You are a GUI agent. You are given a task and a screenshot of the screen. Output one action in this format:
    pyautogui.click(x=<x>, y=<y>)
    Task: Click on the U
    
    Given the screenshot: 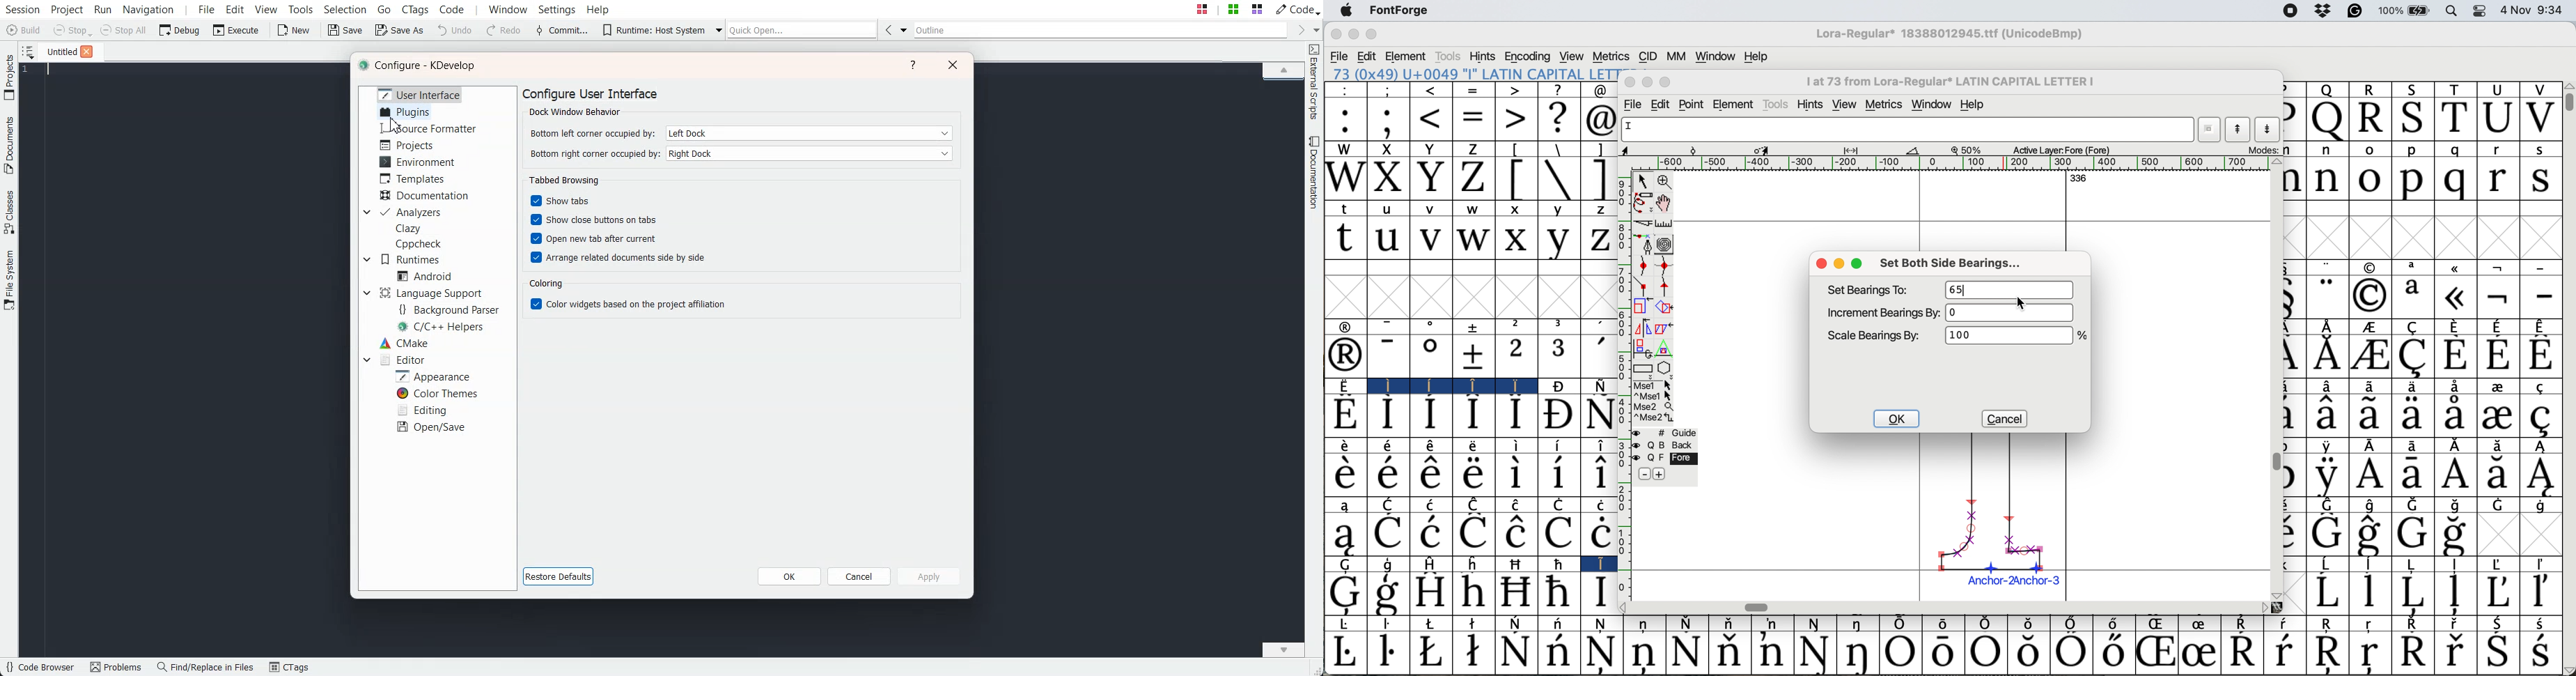 What is the action you would take?
    pyautogui.click(x=2497, y=120)
    